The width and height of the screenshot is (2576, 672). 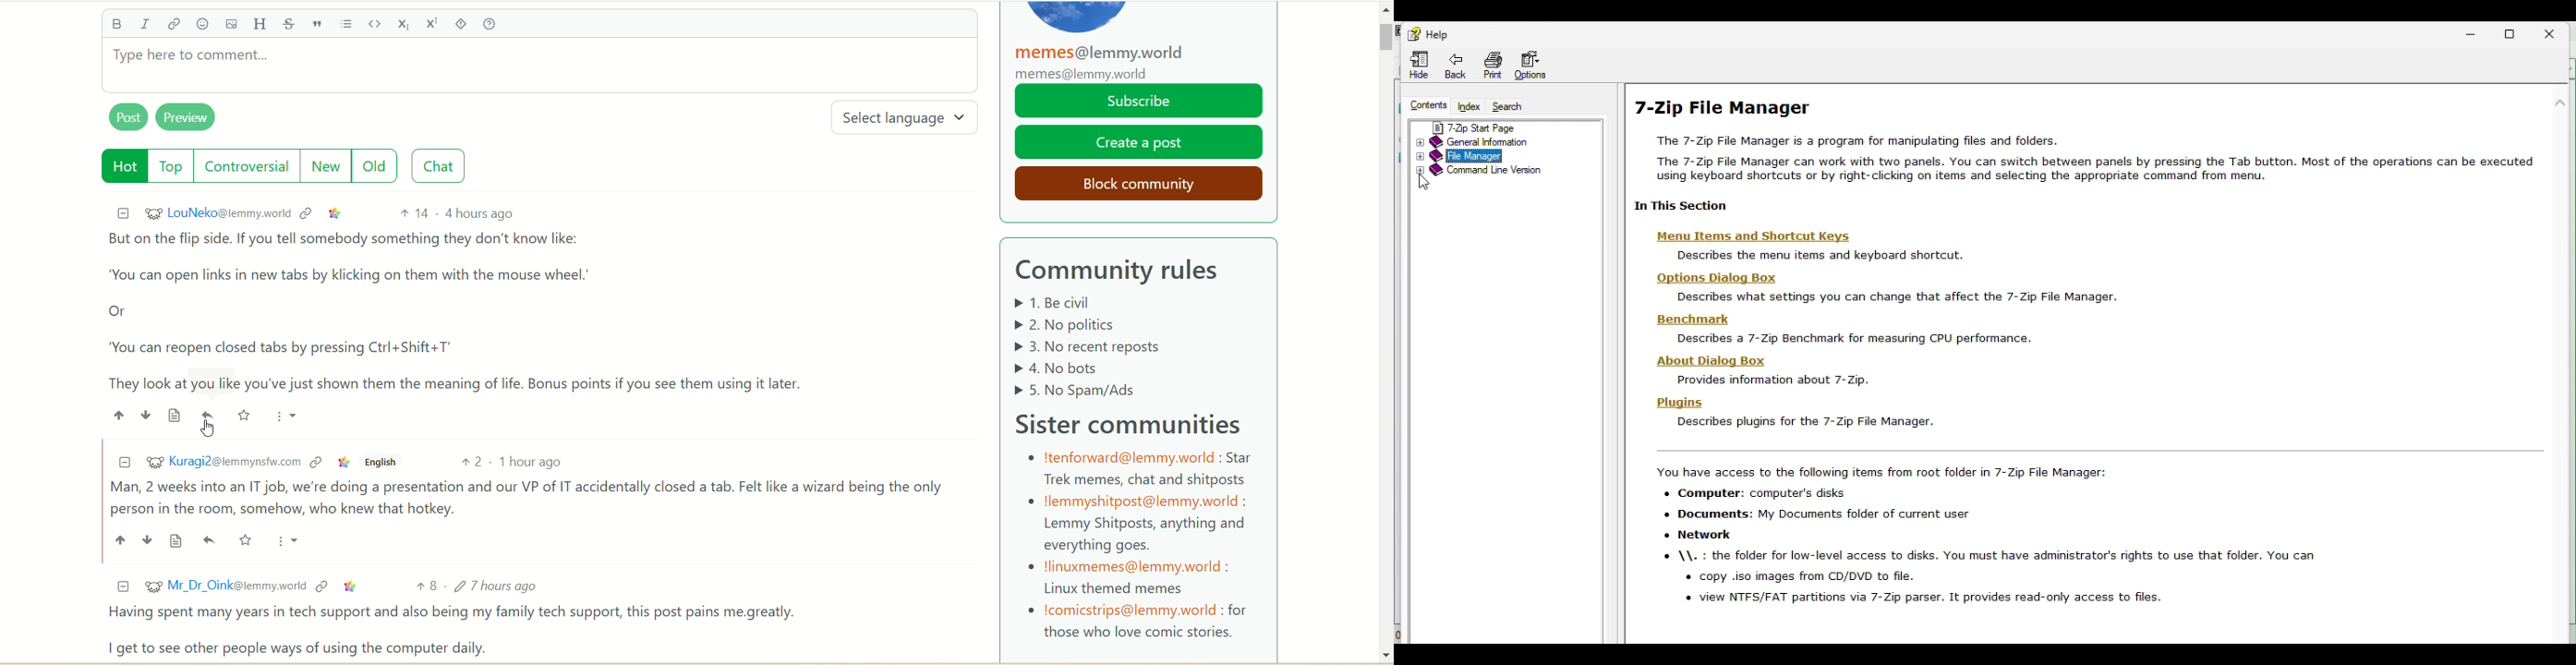 What do you see at coordinates (342, 462) in the screenshot?
I see `link` at bounding box center [342, 462].